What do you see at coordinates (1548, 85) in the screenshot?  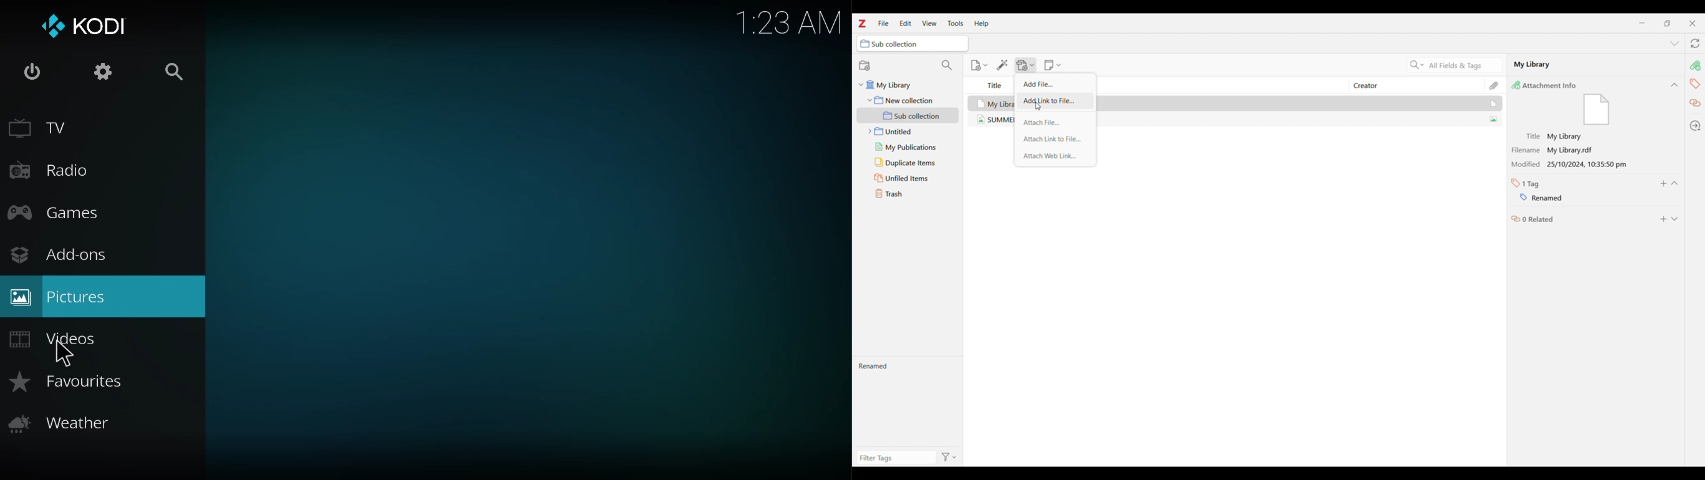 I see `Attachment Info` at bounding box center [1548, 85].